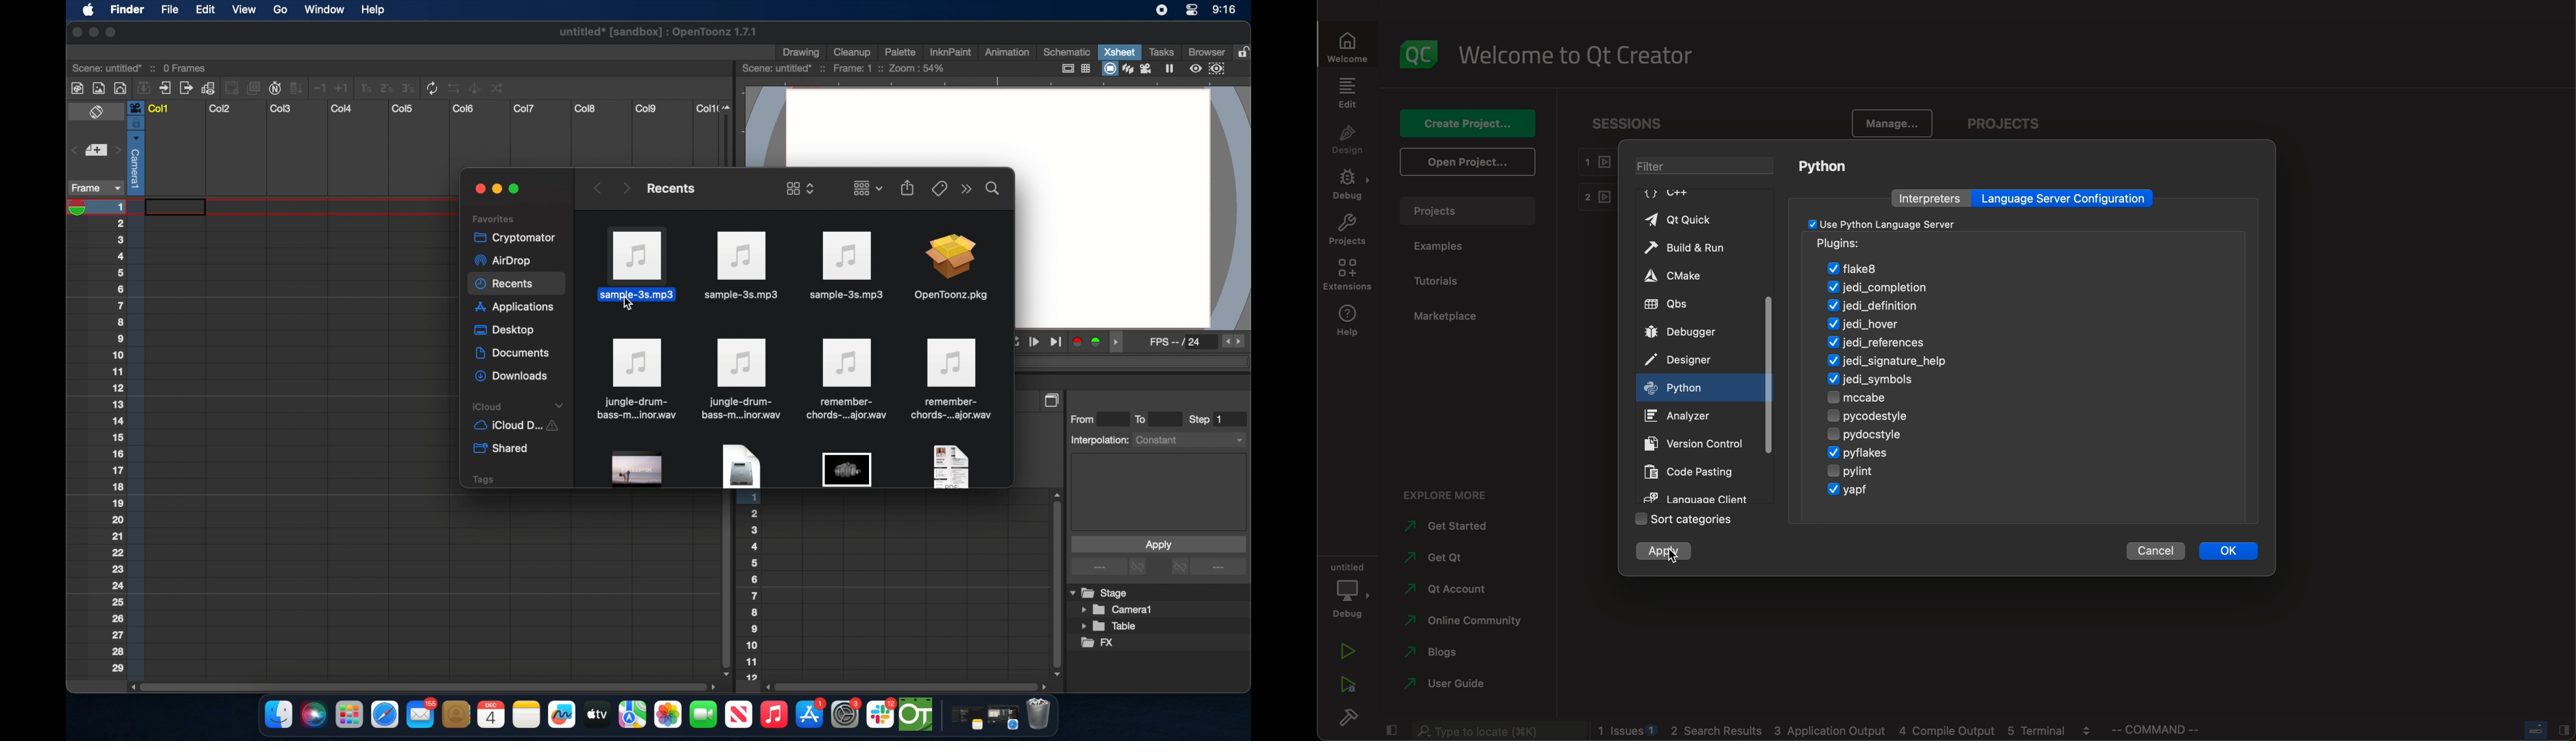 Image resolution: width=2576 pixels, height=756 pixels. I want to click on manage, so click(1893, 122).